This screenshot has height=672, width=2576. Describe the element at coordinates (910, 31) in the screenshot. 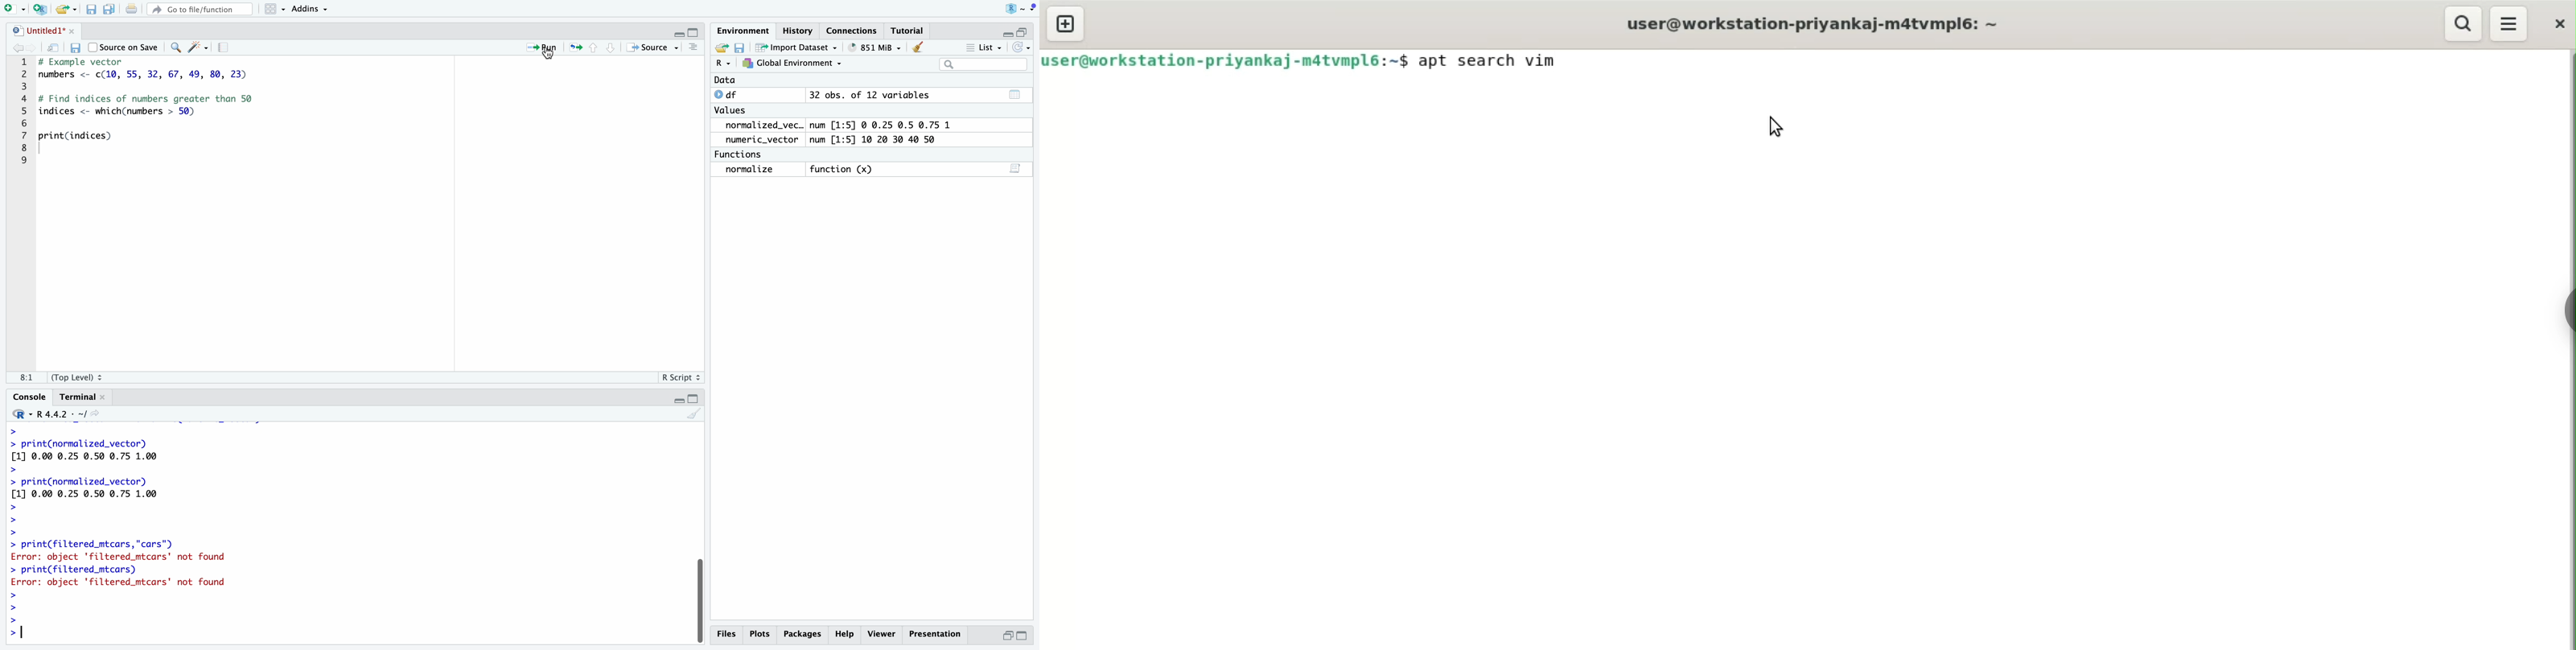

I see `Tutorial` at that location.